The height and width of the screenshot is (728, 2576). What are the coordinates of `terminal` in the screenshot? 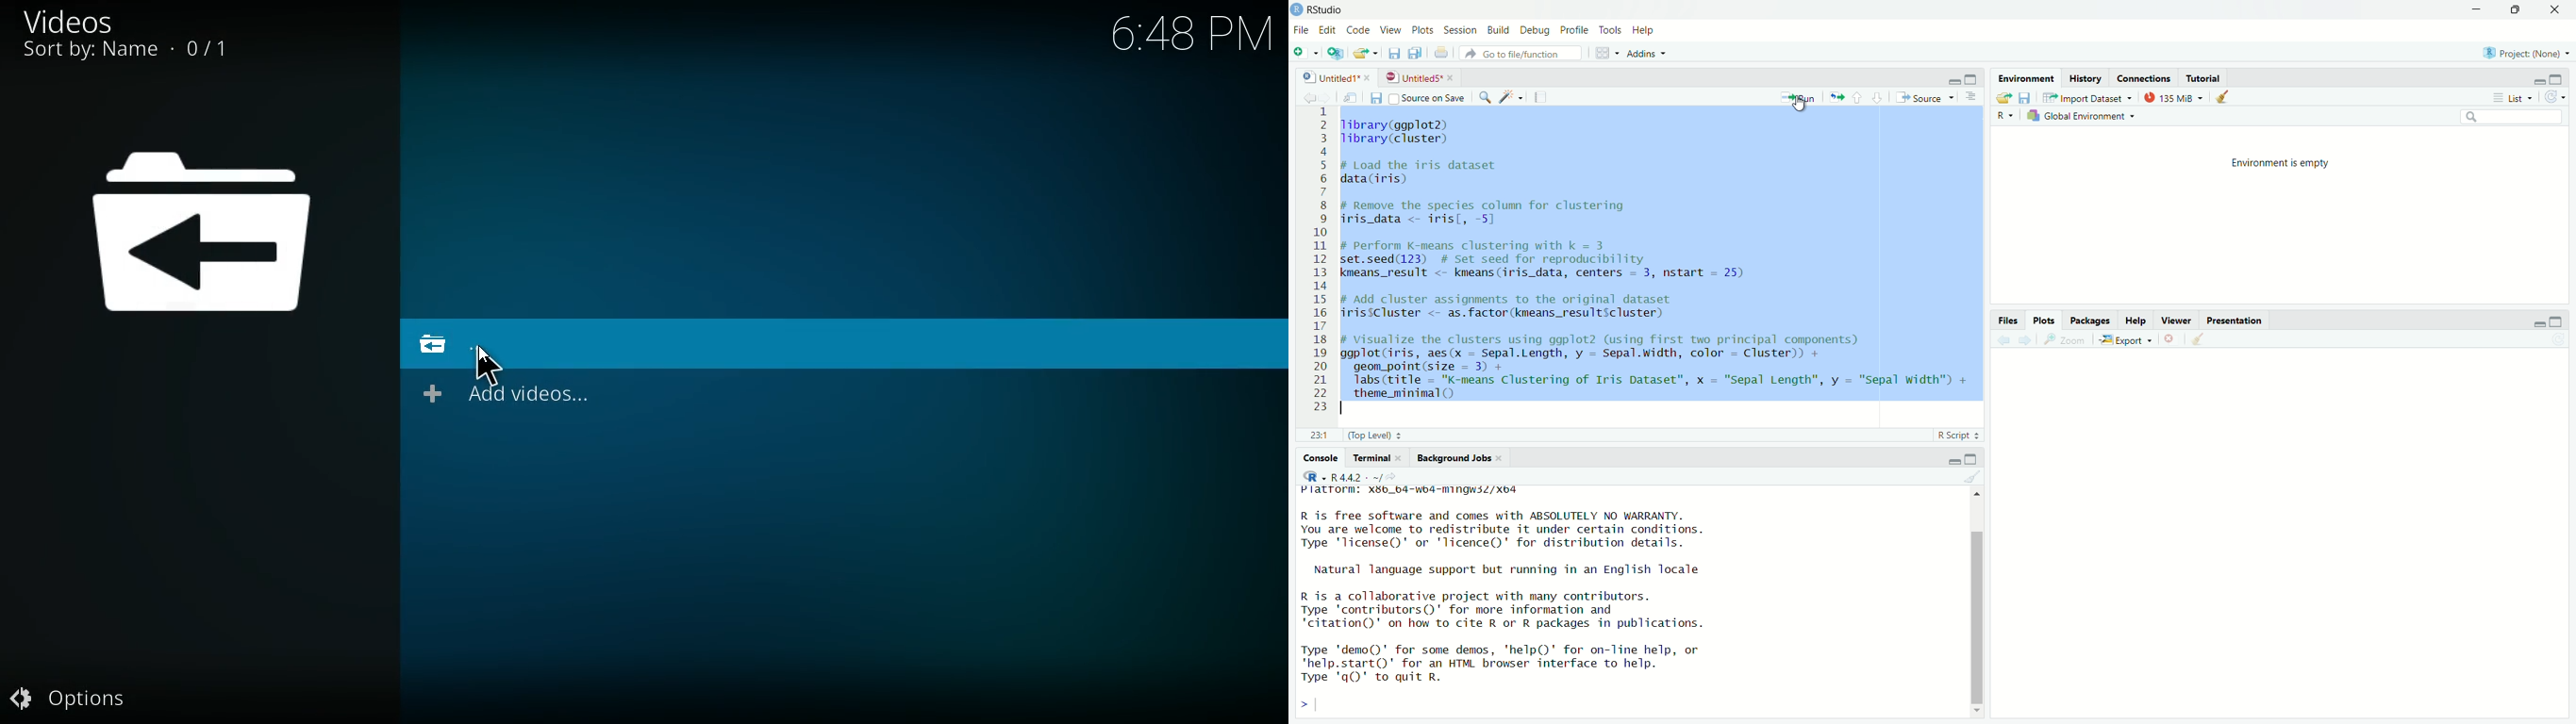 It's located at (1371, 457).